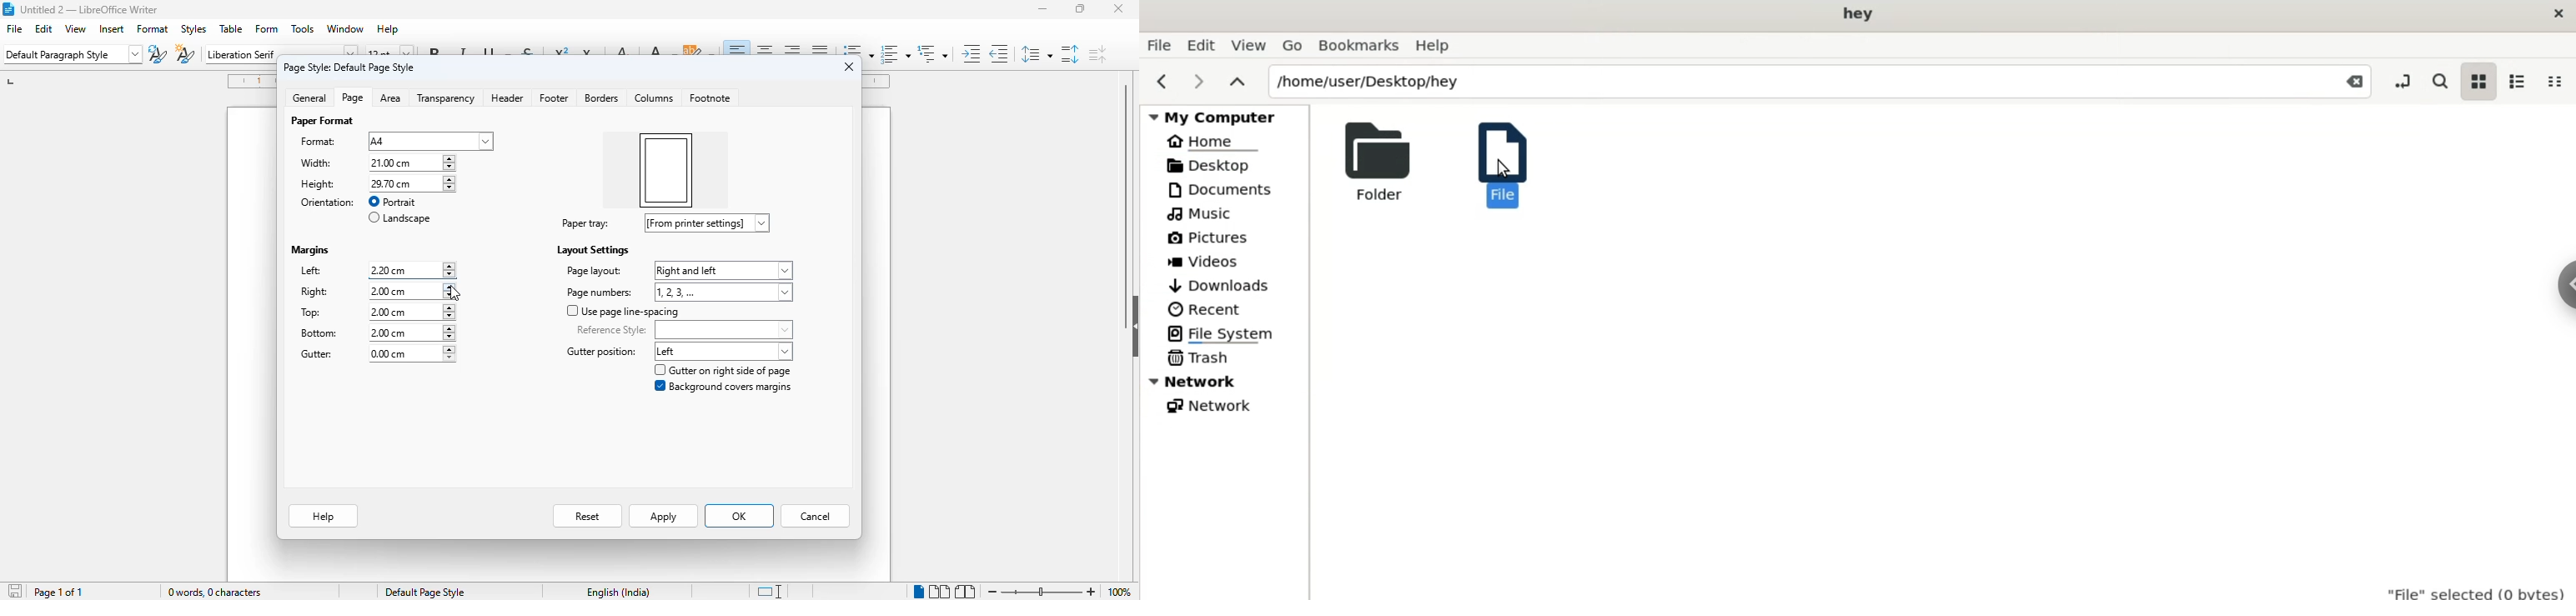 The height and width of the screenshot is (616, 2576). Describe the element at coordinates (815, 517) in the screenshot. I see `cancel` at that location.